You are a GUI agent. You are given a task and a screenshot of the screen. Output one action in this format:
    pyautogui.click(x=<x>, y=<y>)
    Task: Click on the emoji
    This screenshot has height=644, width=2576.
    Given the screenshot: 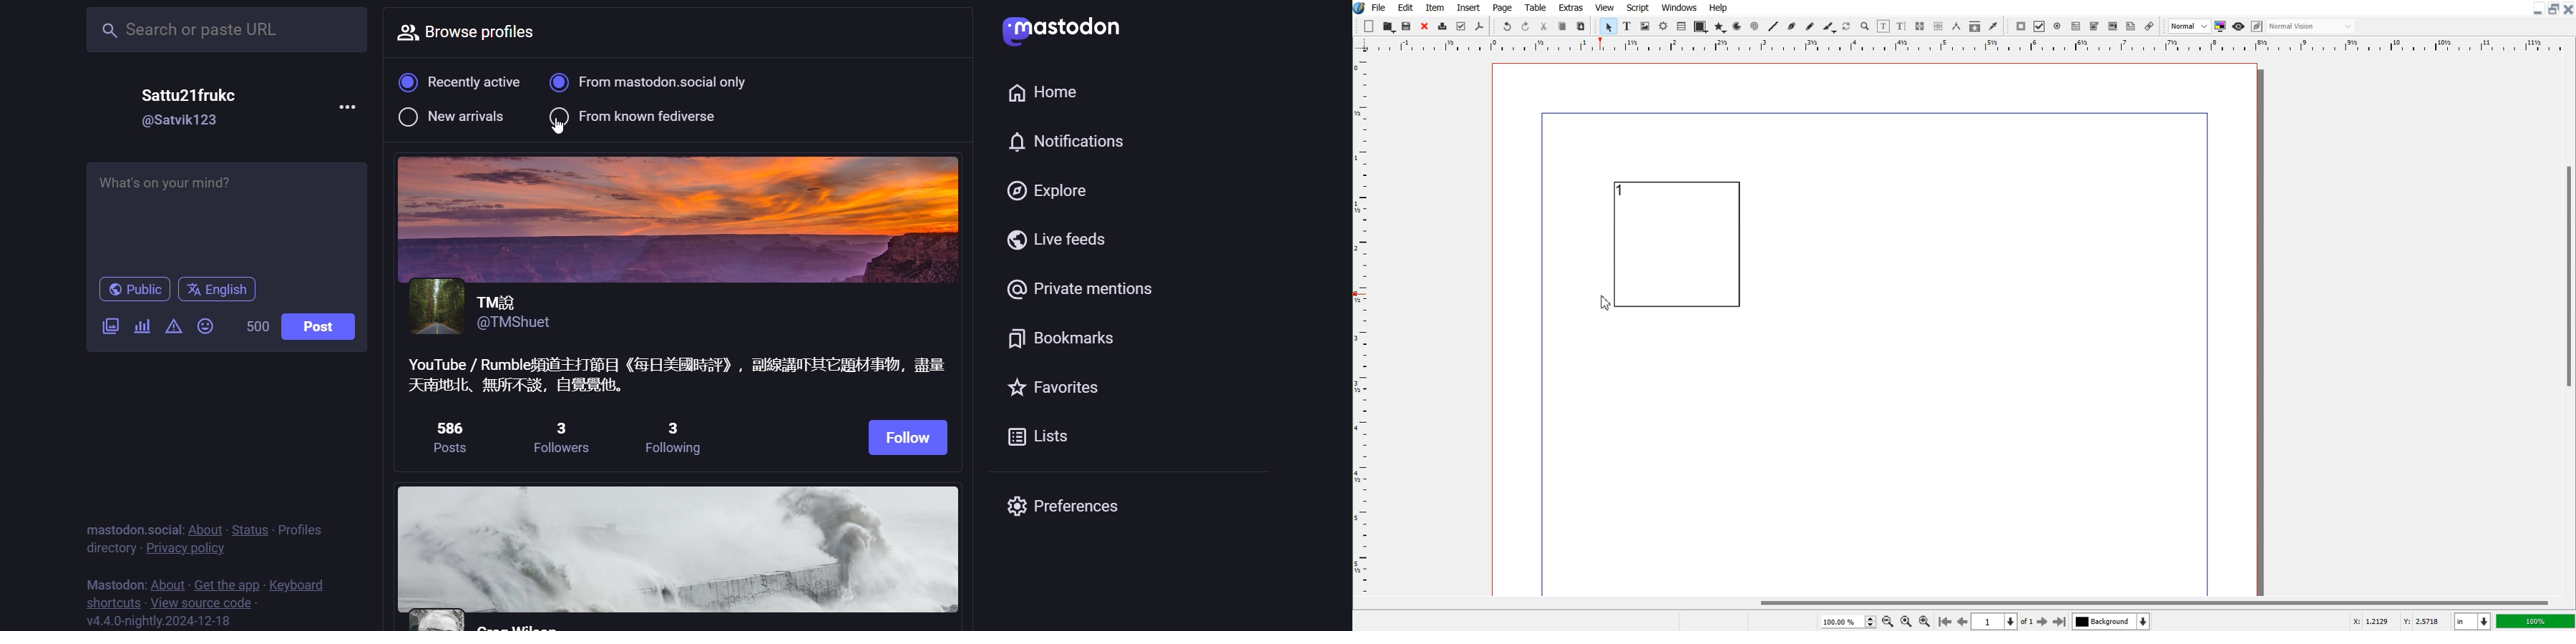 What is the action you would take?
    pyautogui.click(x=205, y=324)
    